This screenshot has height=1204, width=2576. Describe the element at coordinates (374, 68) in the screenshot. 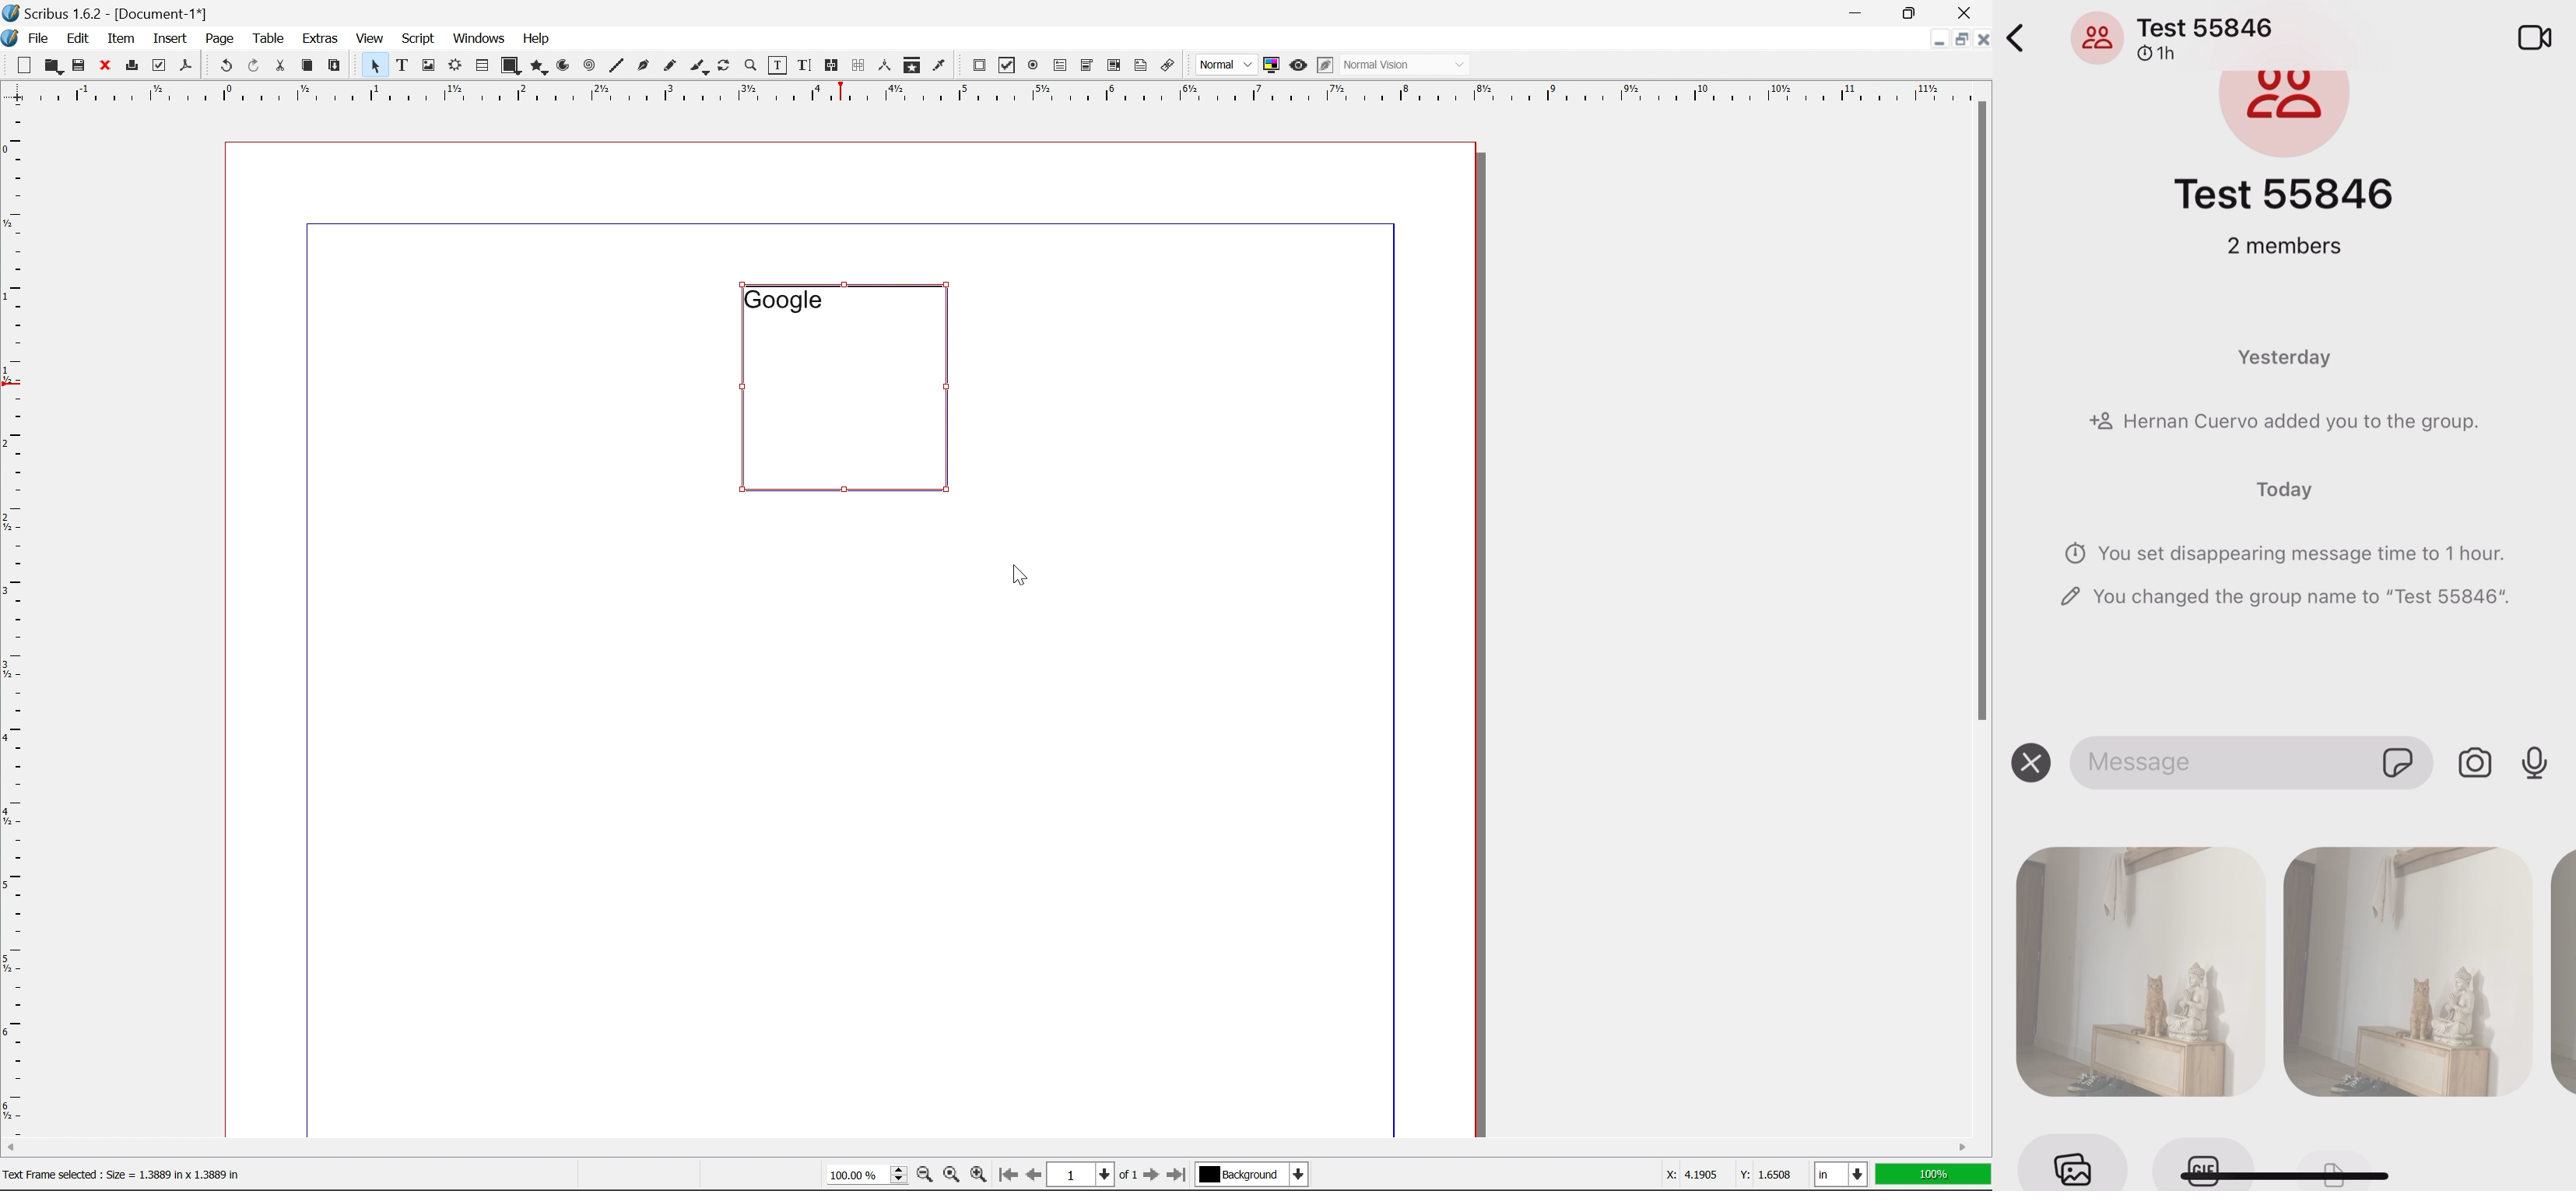

I see `select frame` at that location.